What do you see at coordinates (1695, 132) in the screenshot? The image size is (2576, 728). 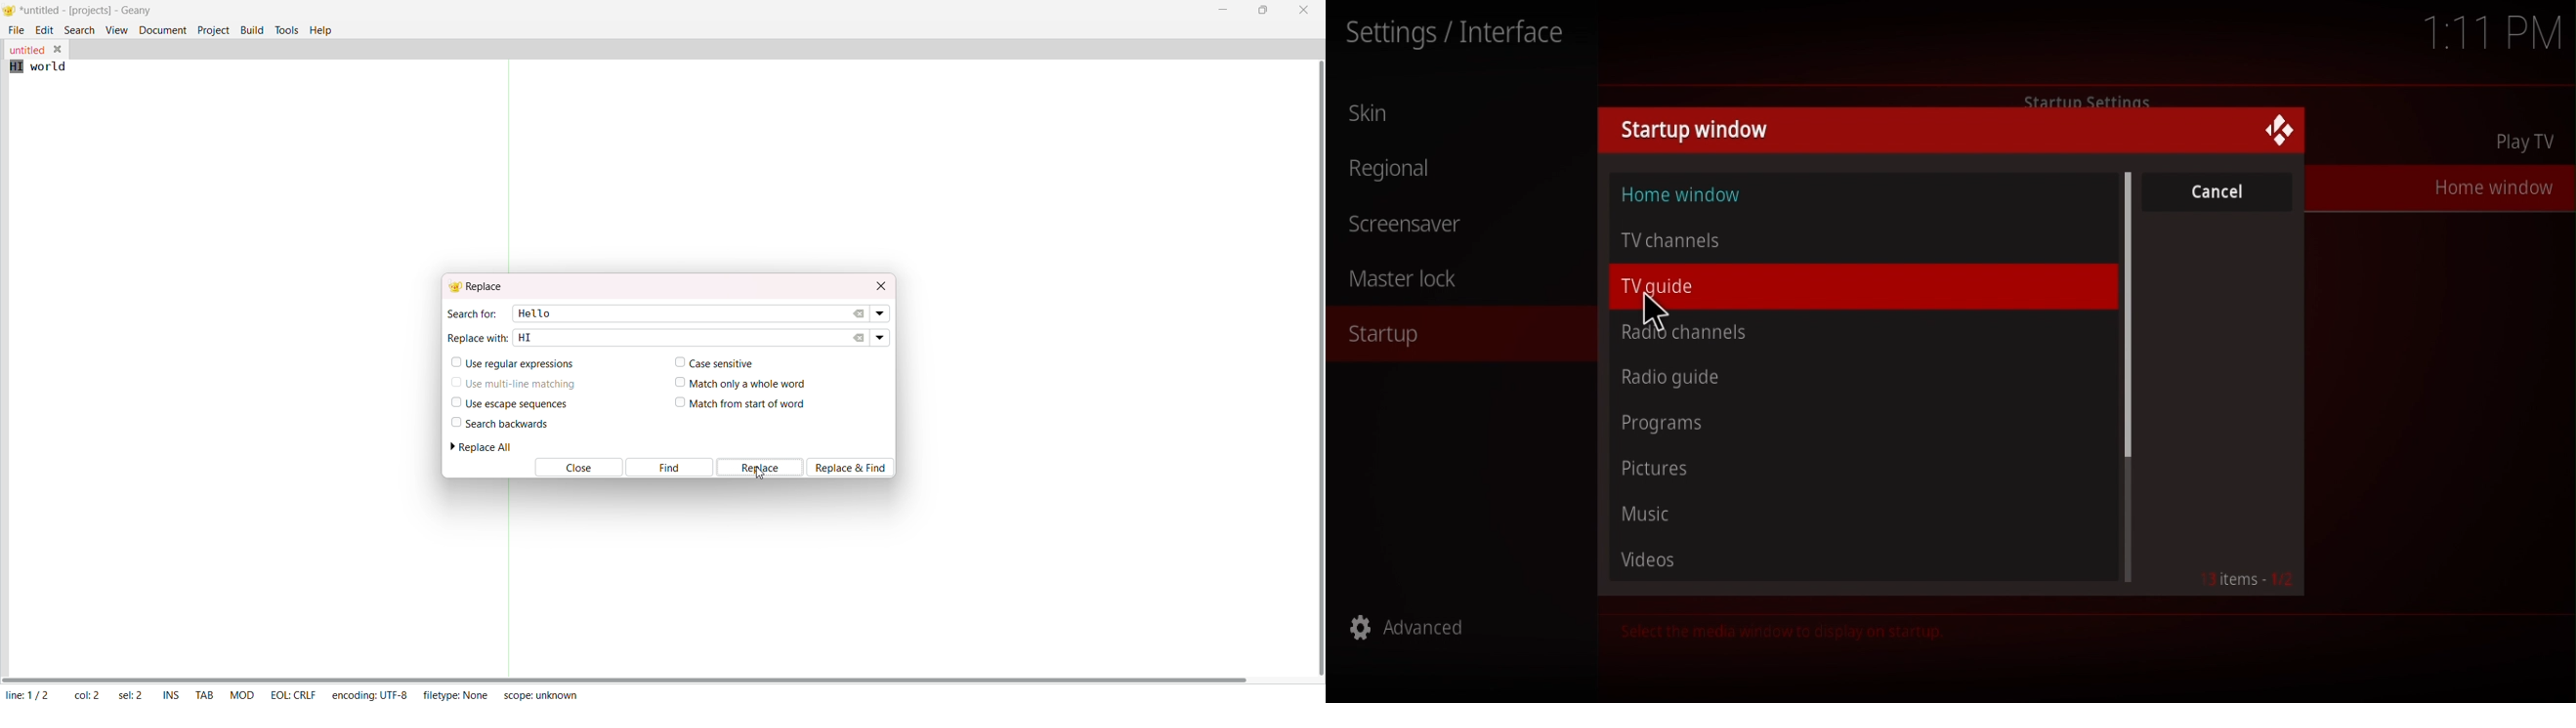 I see `Startup window` at bounding box center [1695, 132].